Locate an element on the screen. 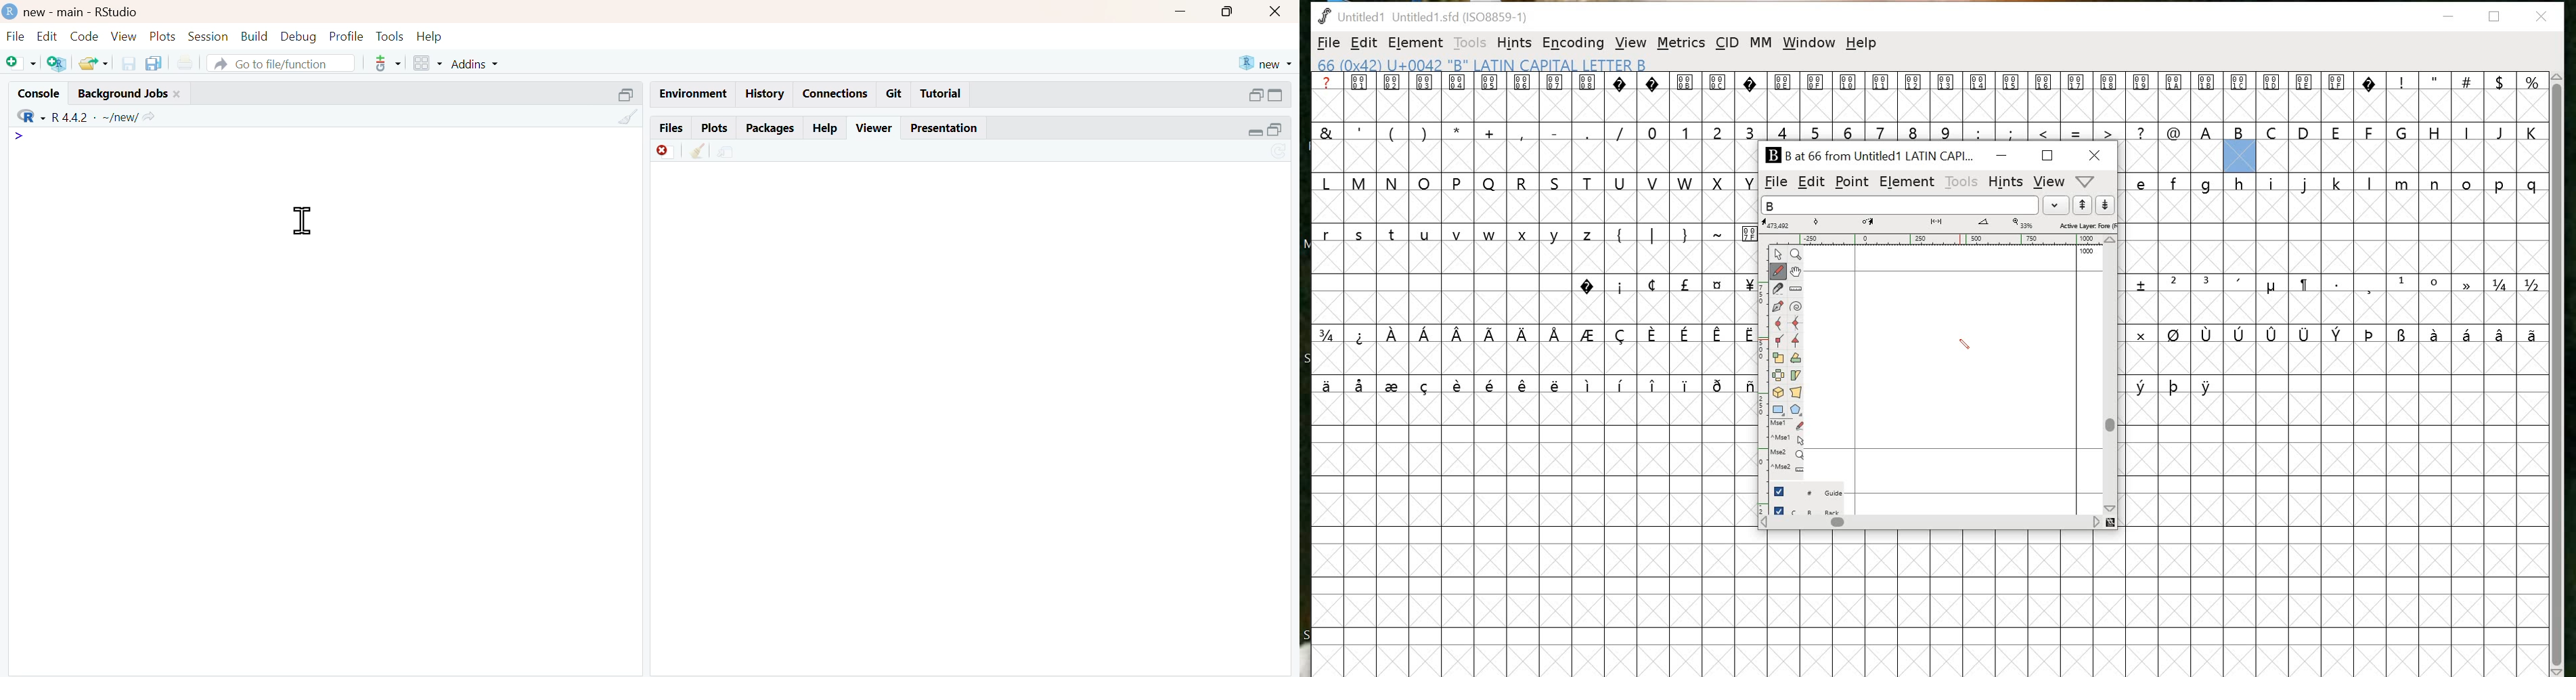 This screenshot has width=2576, height=700. POINT is located at coordinates (1851, 183).